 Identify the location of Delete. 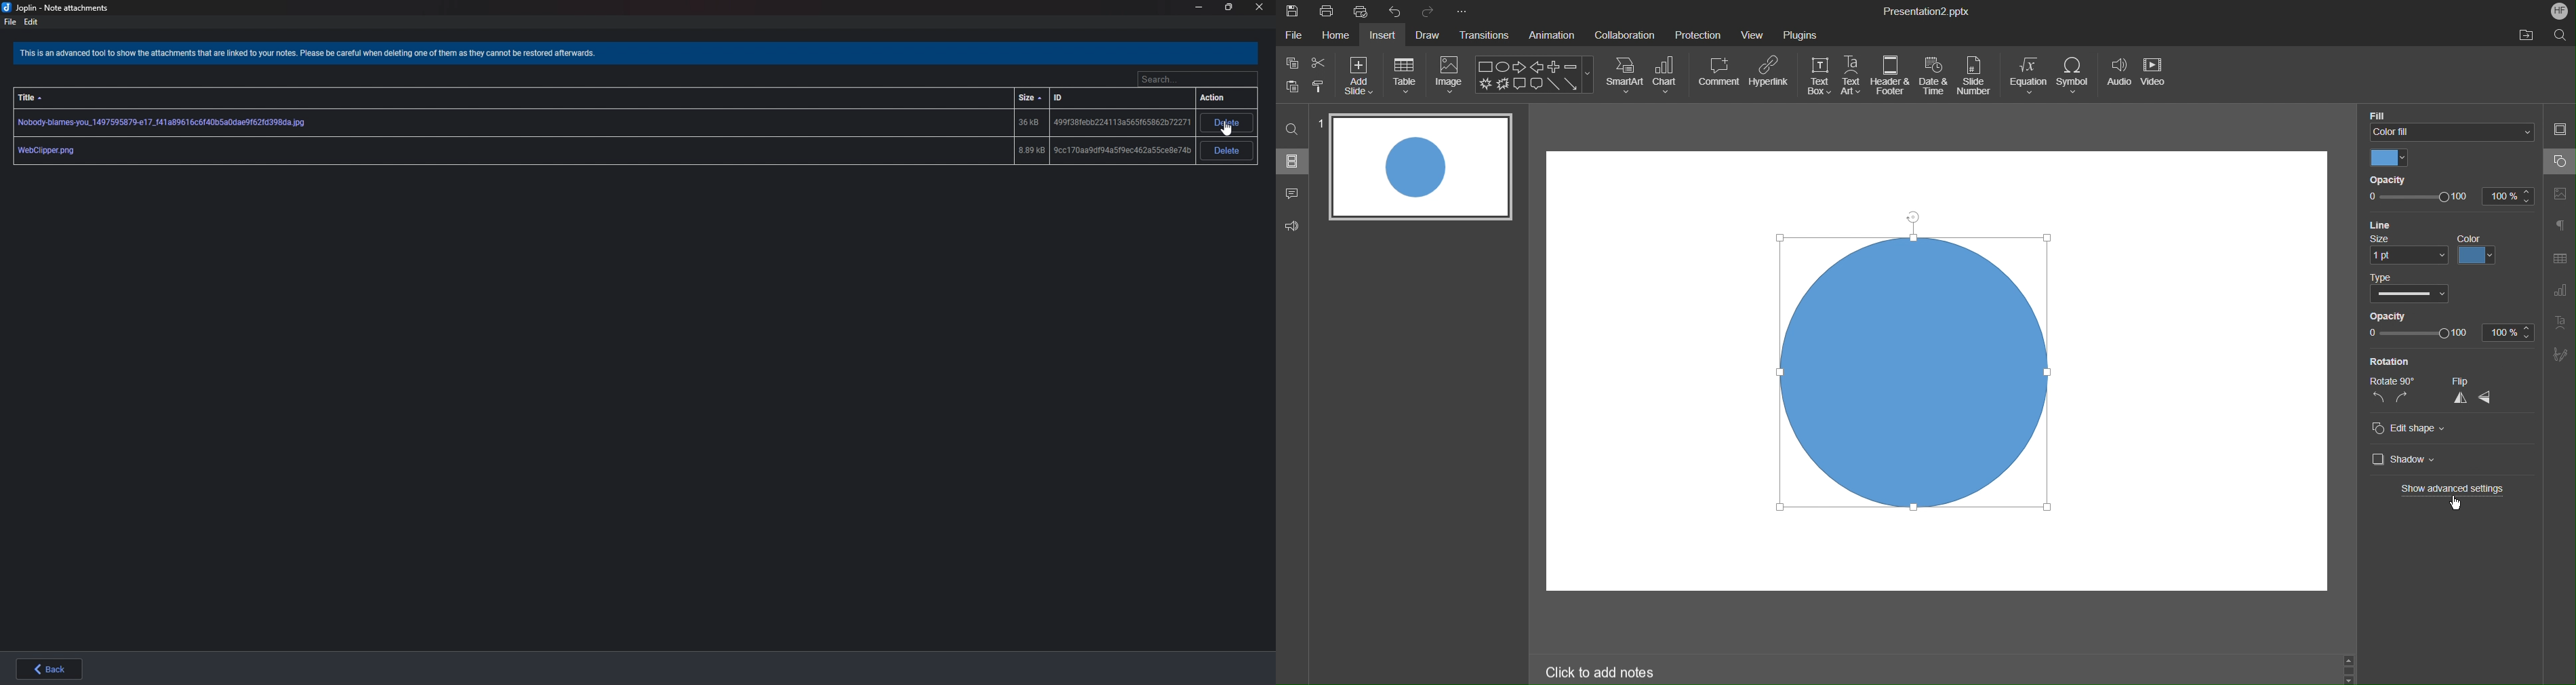
(1228, 150).